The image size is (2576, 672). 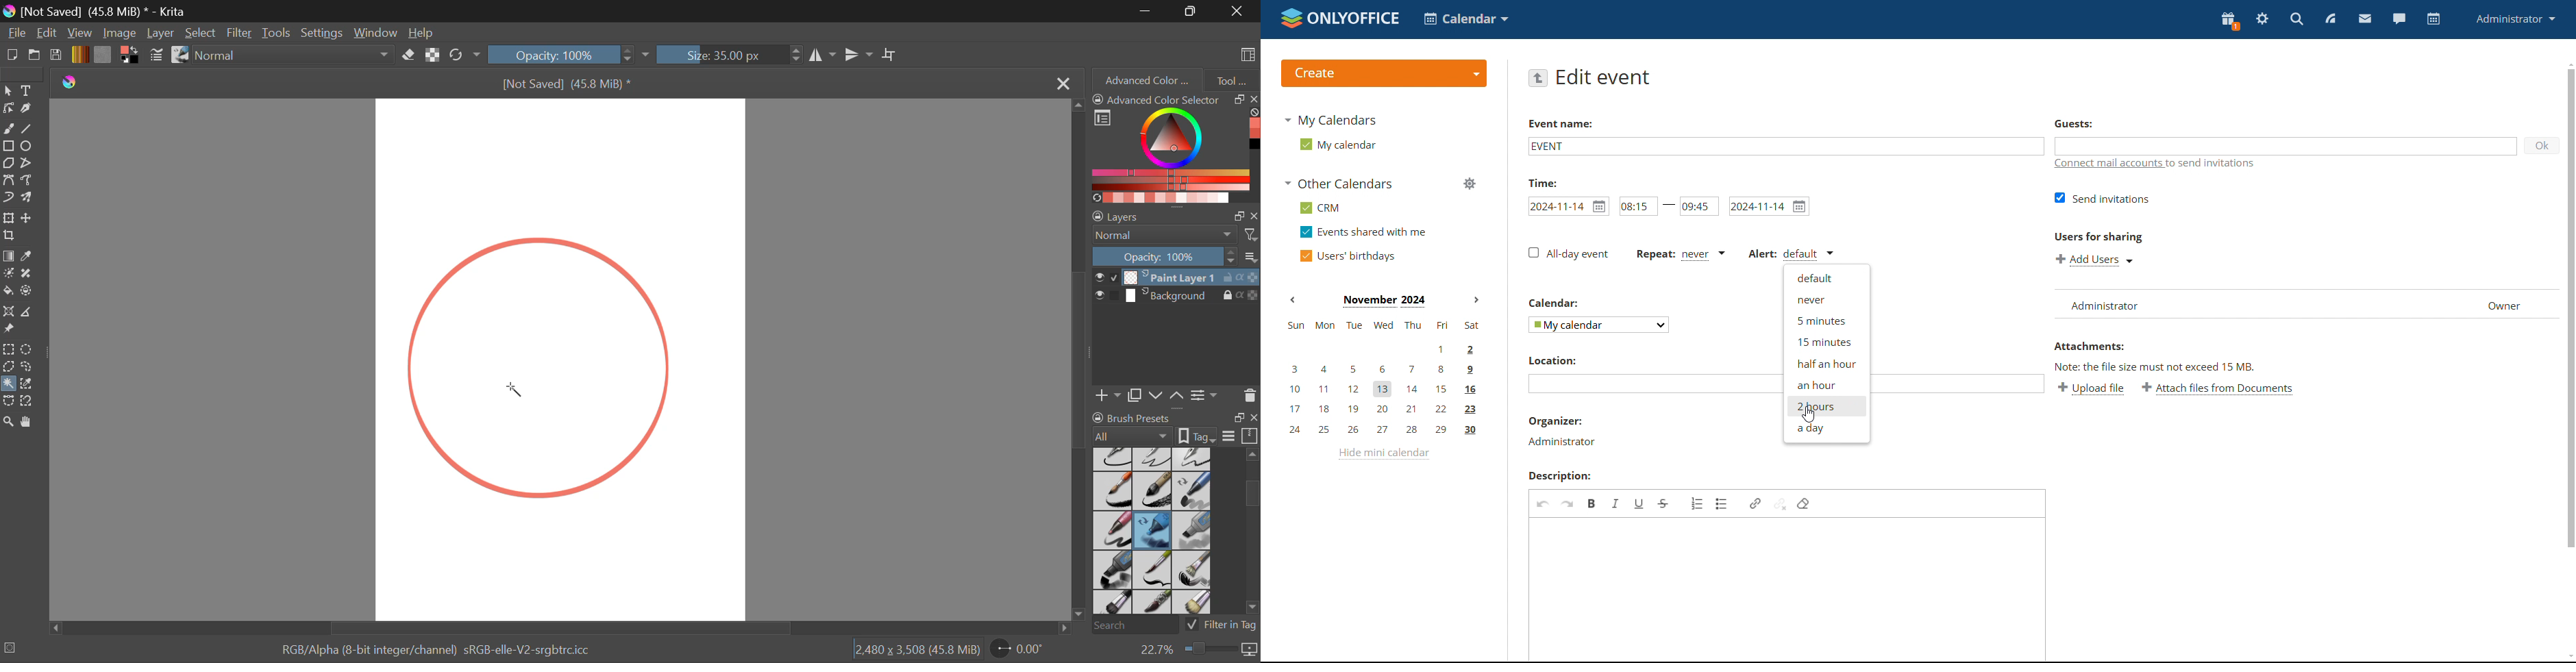 What do you see at coordinates (1175, 298) in the screenshot?
I see `Background Layer` at bounding box center [1175, 298].